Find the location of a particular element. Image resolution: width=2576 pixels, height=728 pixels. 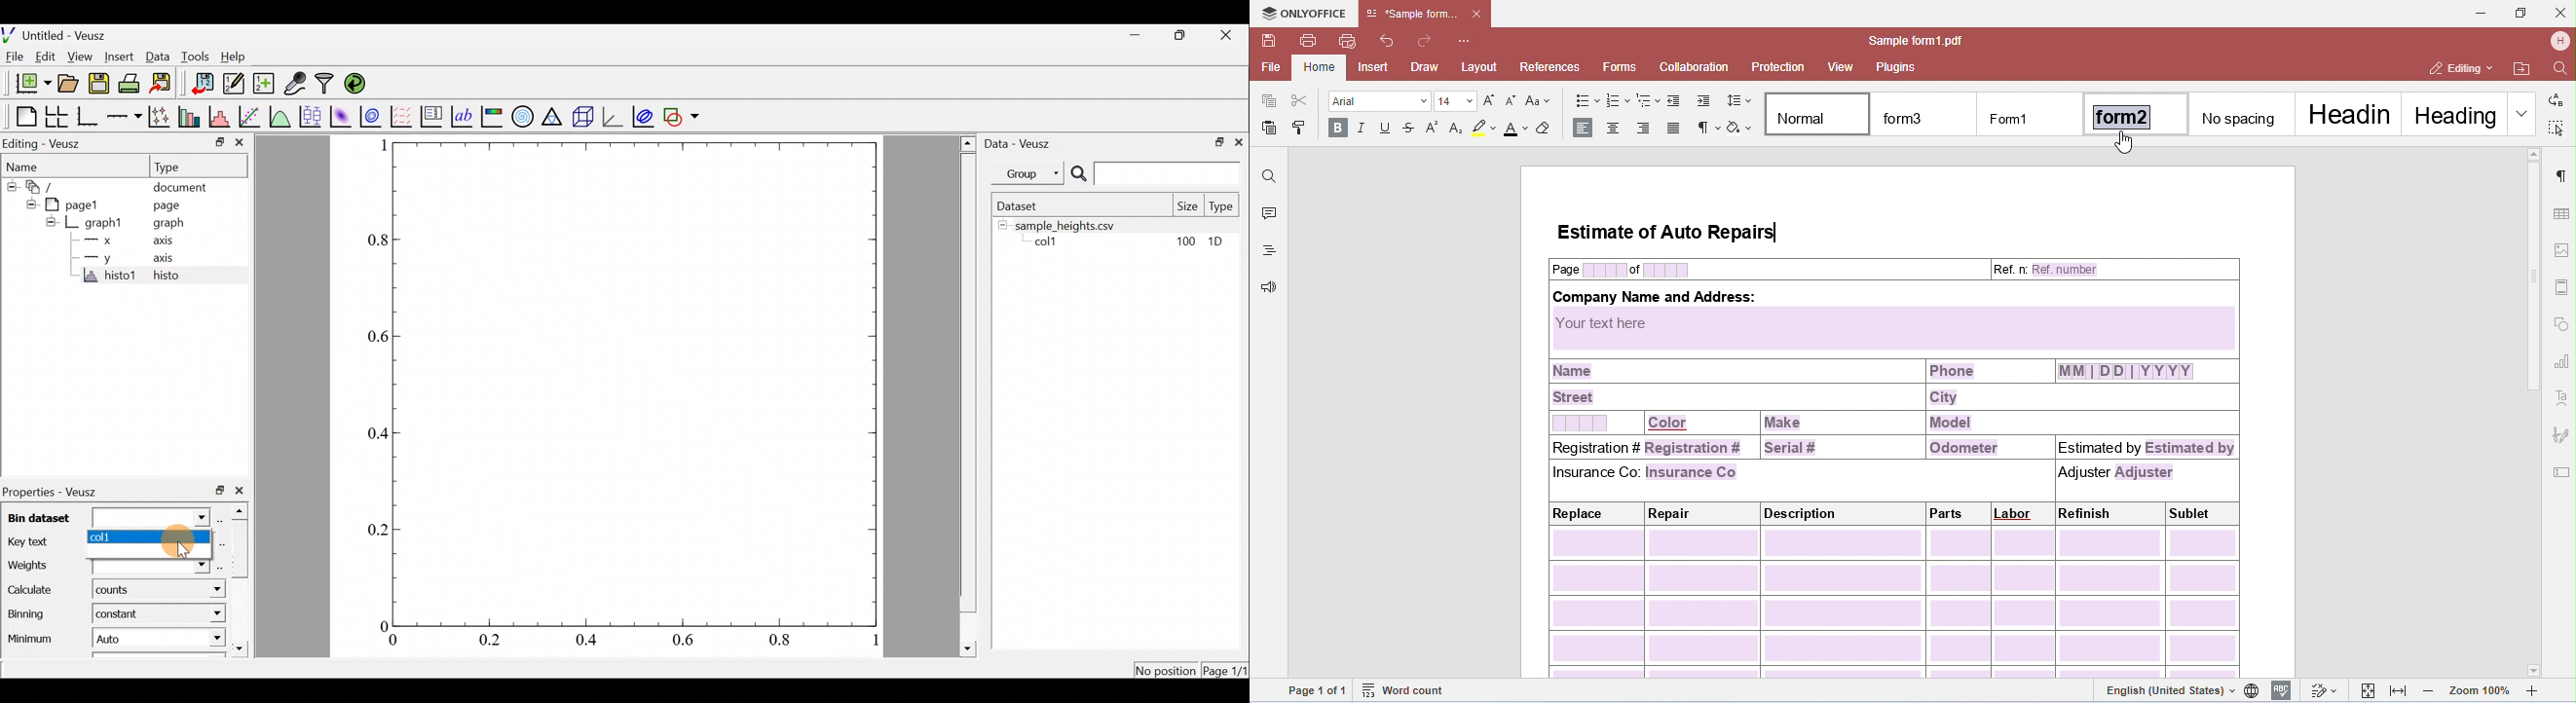

open a document is located at coordinates (67, 85).